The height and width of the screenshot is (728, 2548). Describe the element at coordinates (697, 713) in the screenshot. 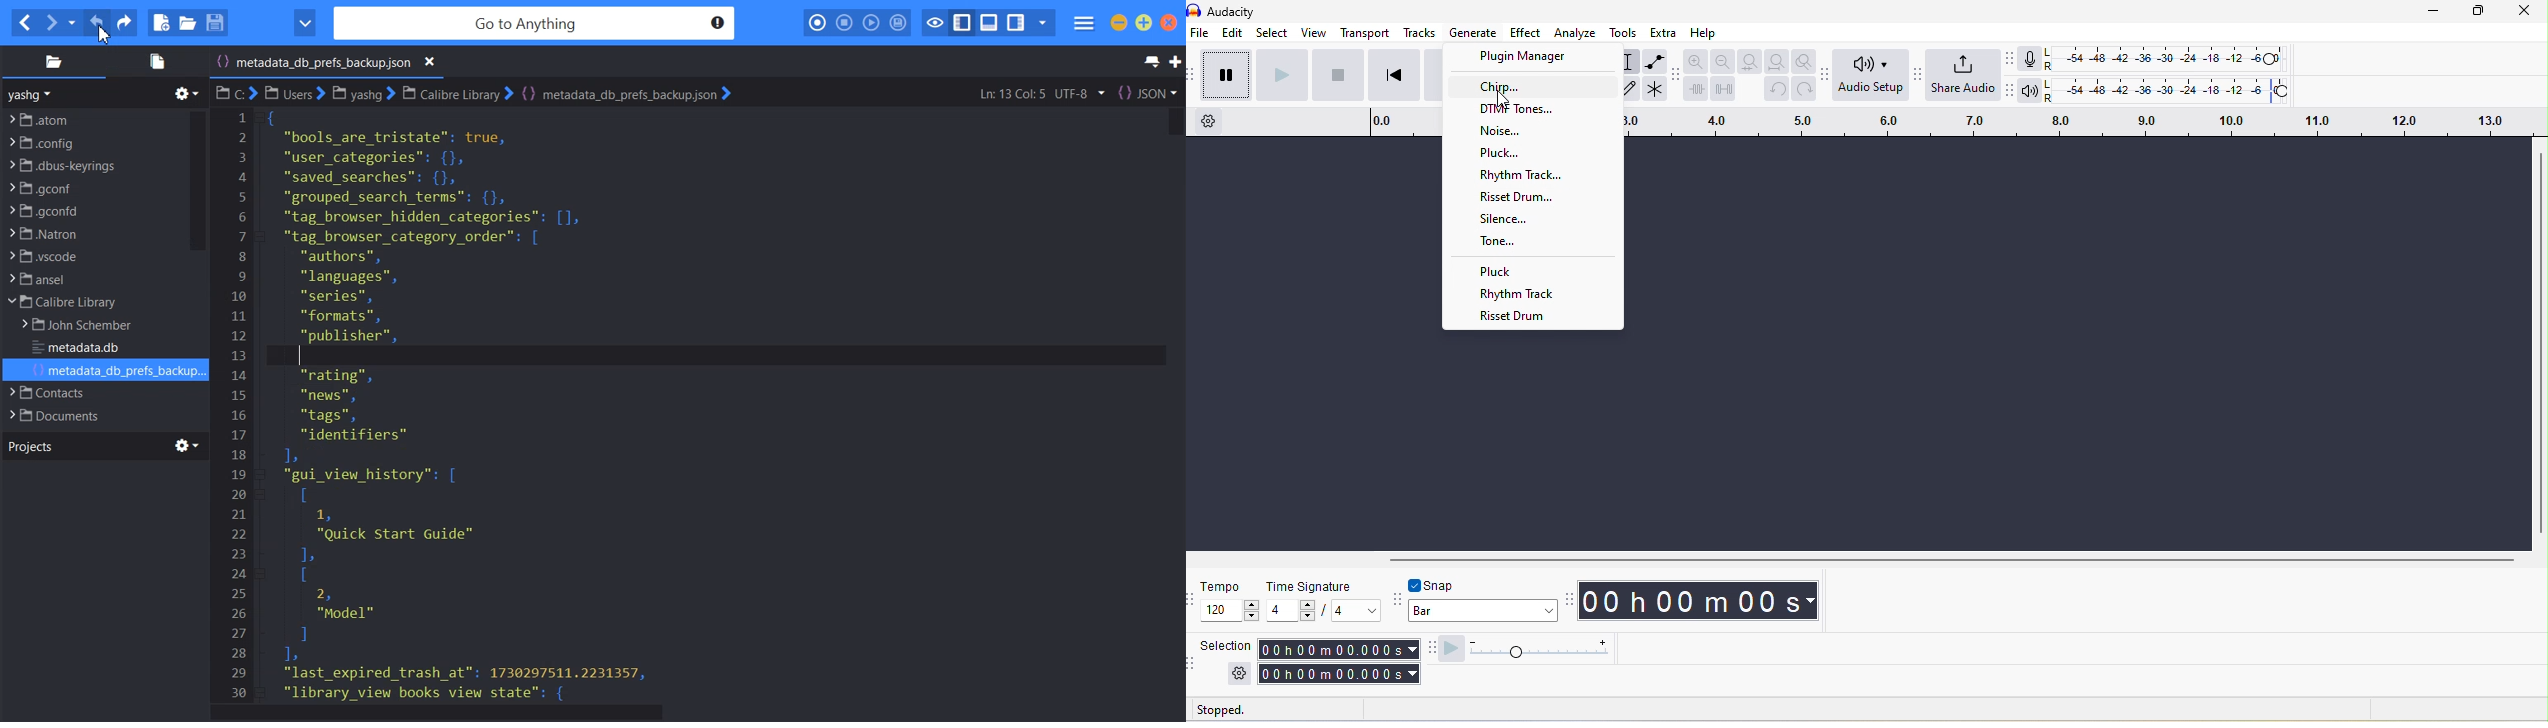

I see `Horizontal scroll bar` at that location.